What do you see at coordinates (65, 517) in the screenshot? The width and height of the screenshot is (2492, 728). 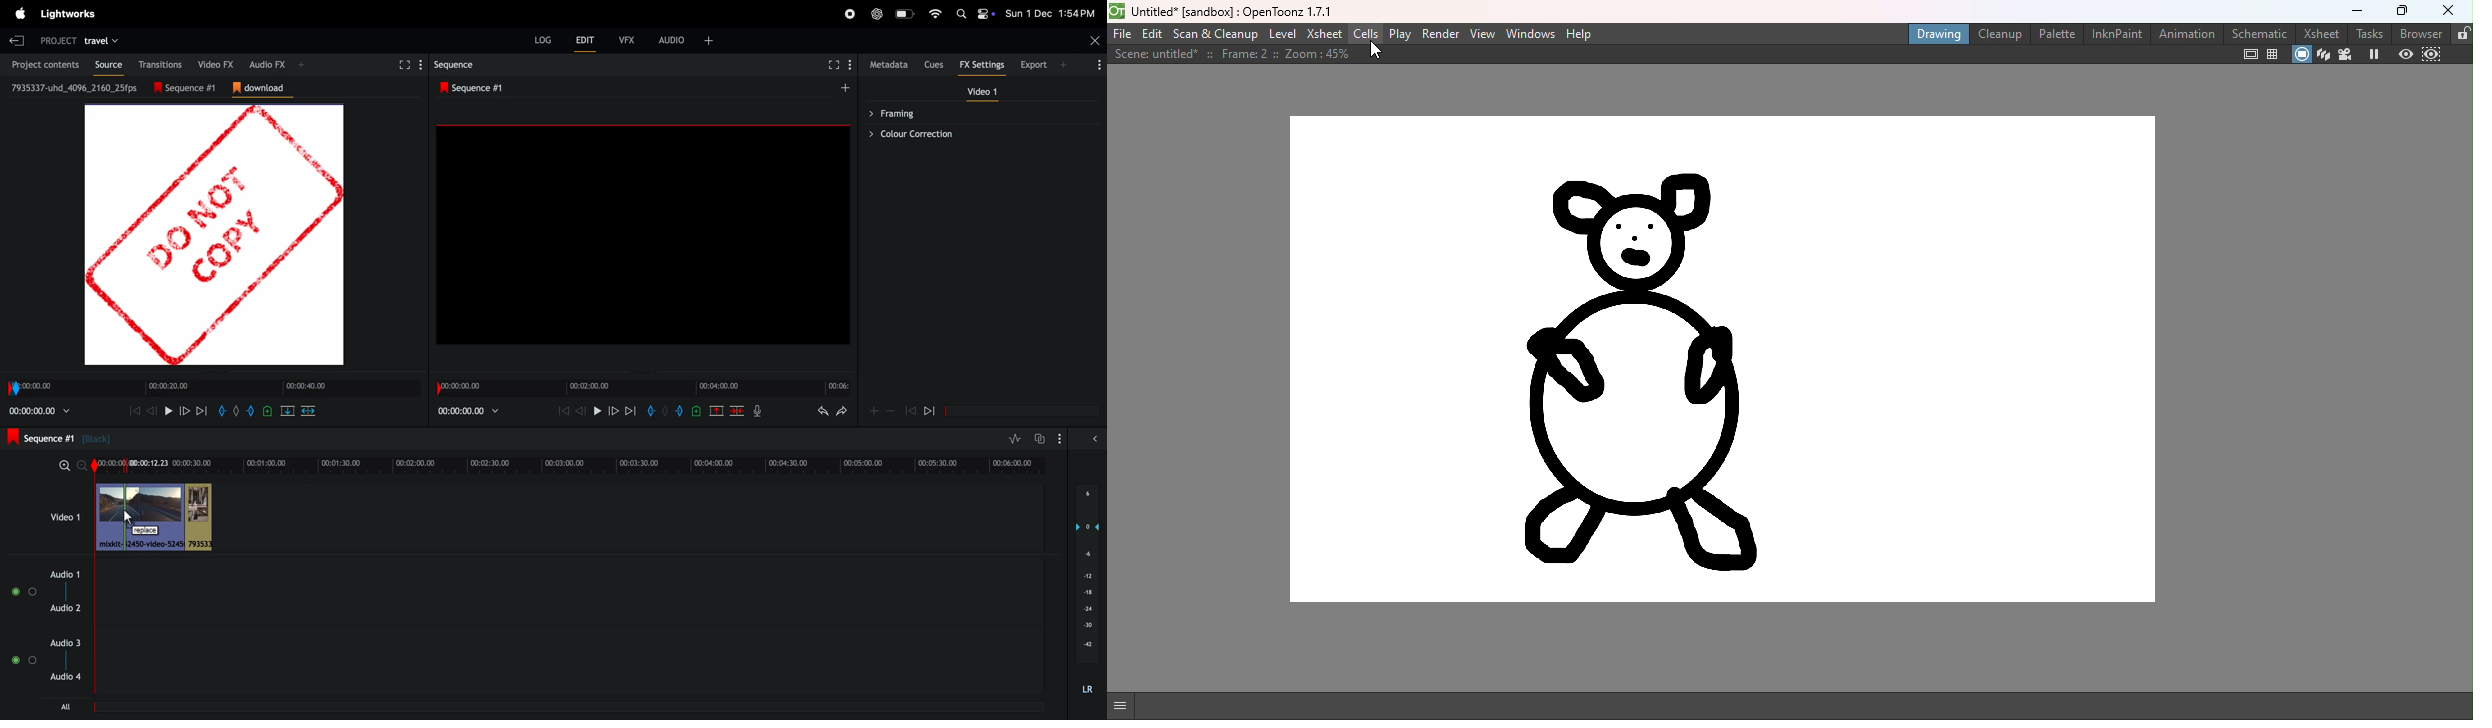 I see `video 1` at bounding box center [65, 517].